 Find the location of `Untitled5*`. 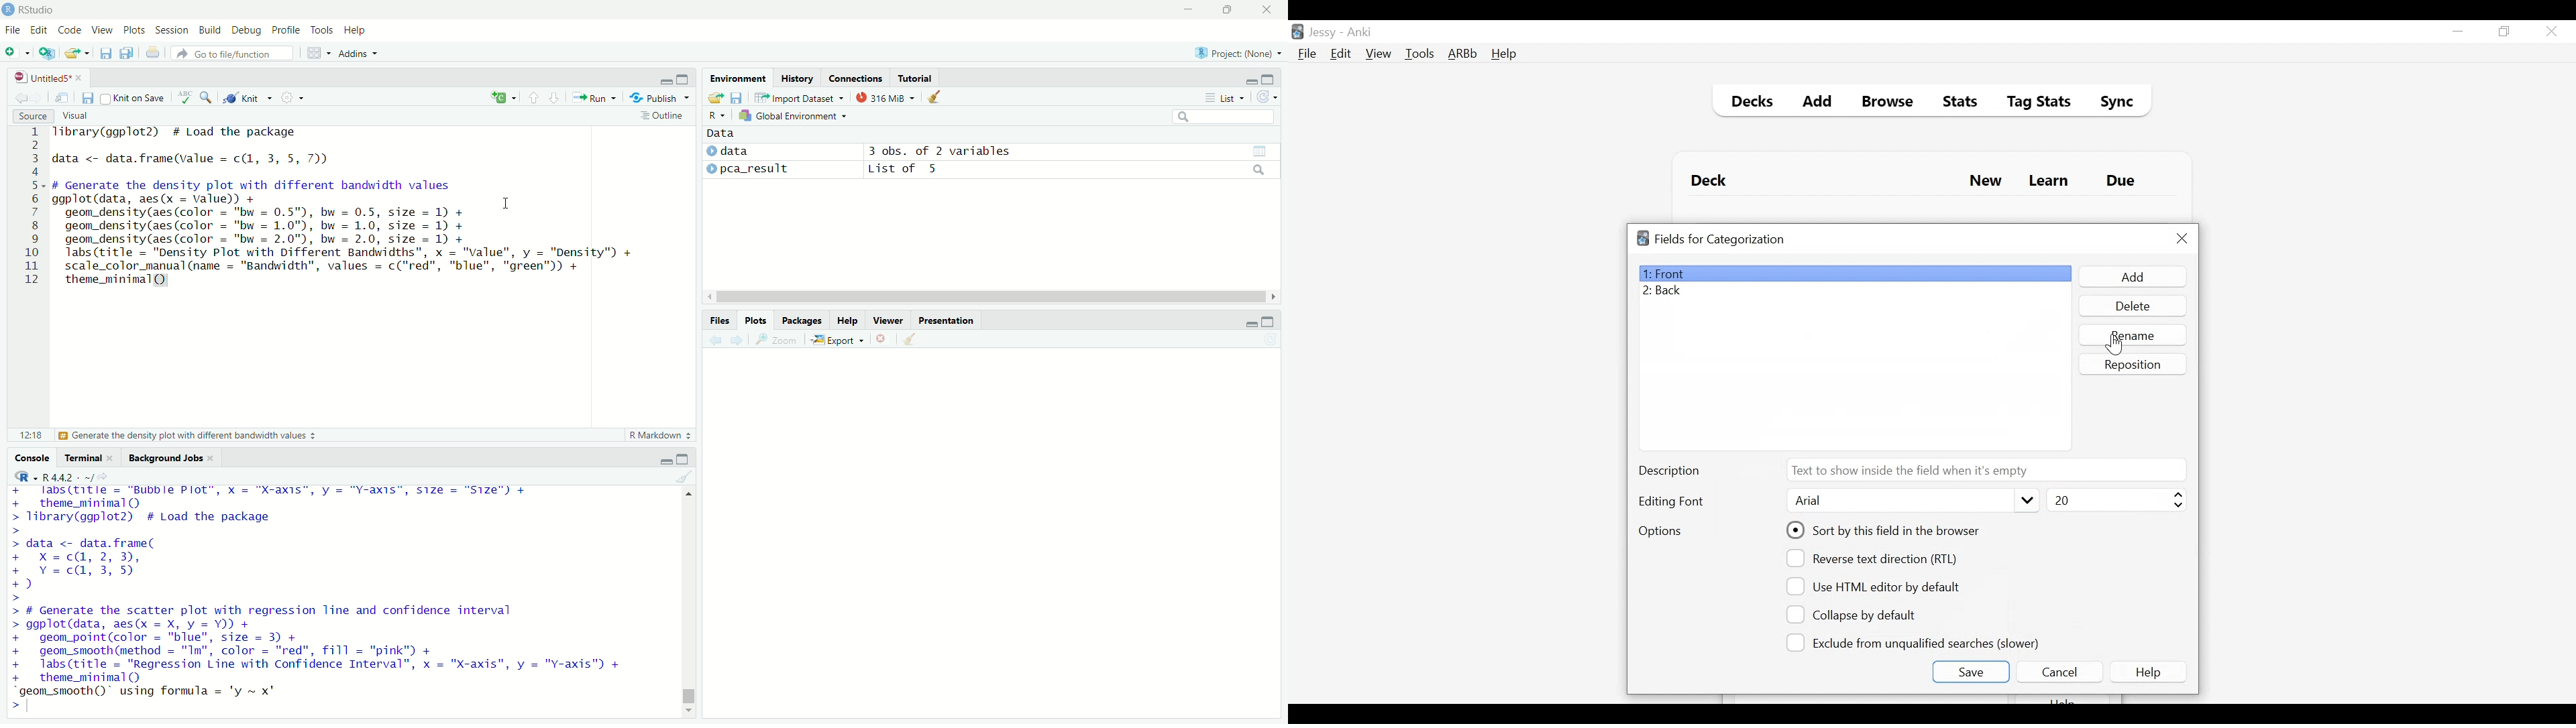

Untitled5* is located at coordinates (42, 77).